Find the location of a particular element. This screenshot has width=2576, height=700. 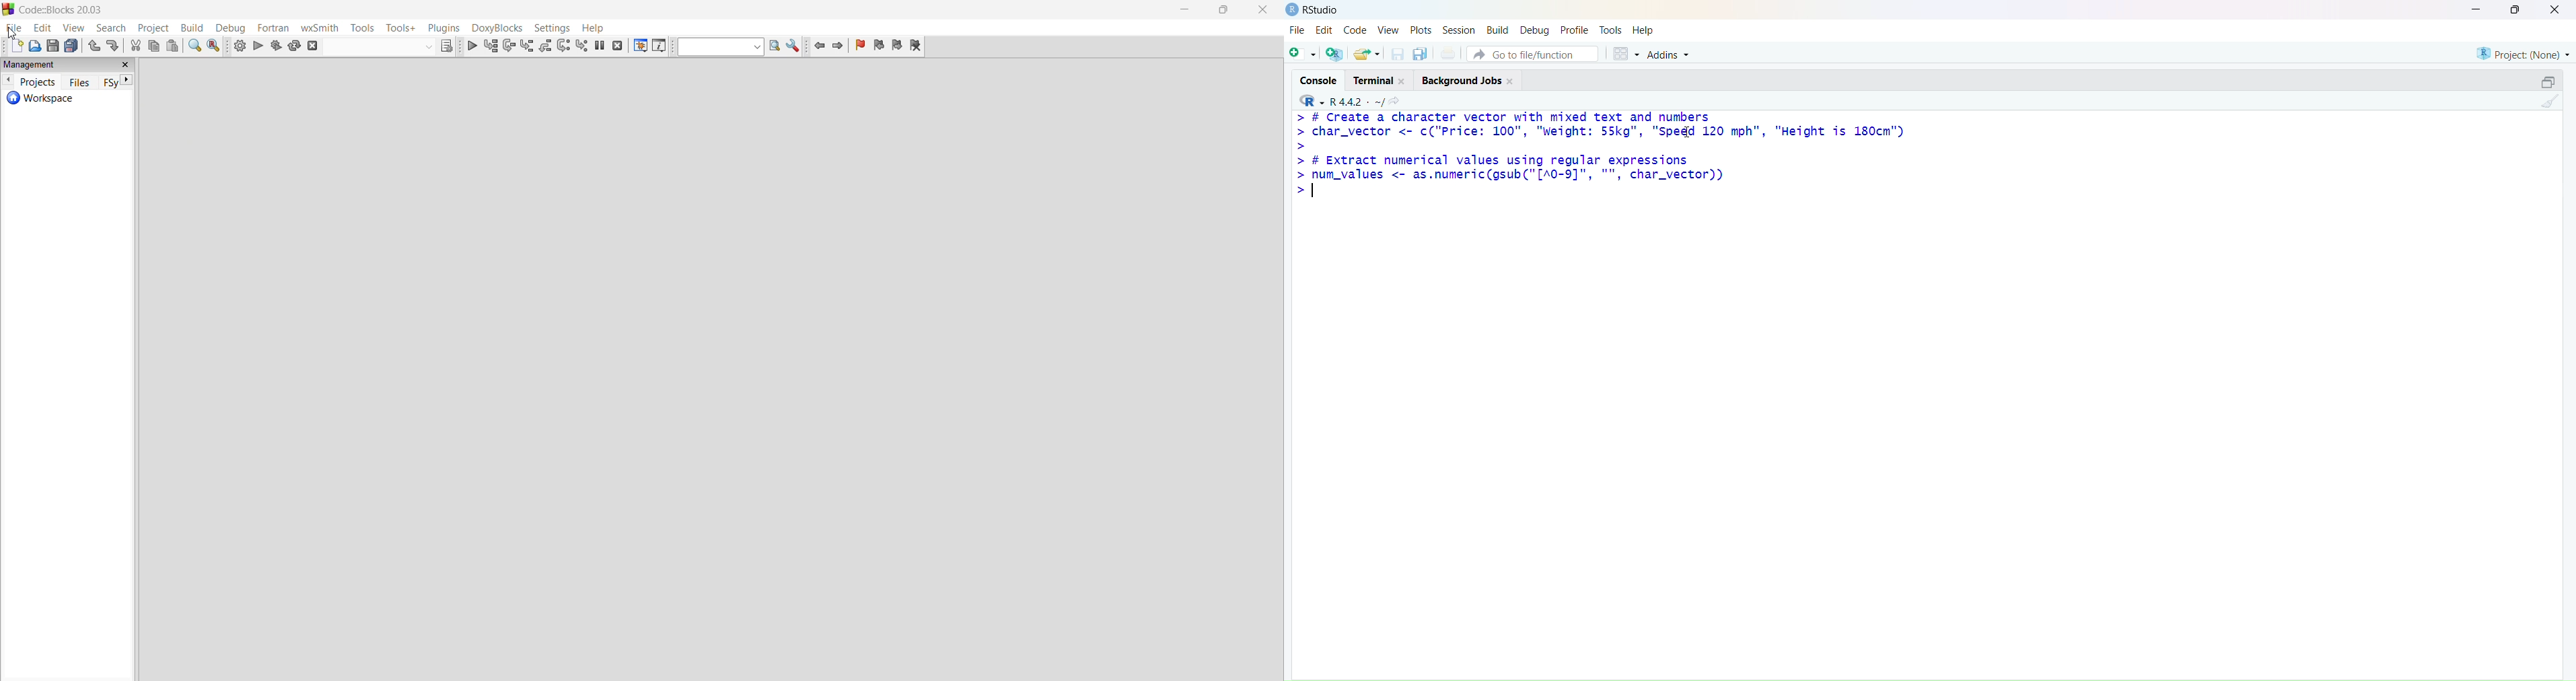

copy is located at coordinates (1420, 54).